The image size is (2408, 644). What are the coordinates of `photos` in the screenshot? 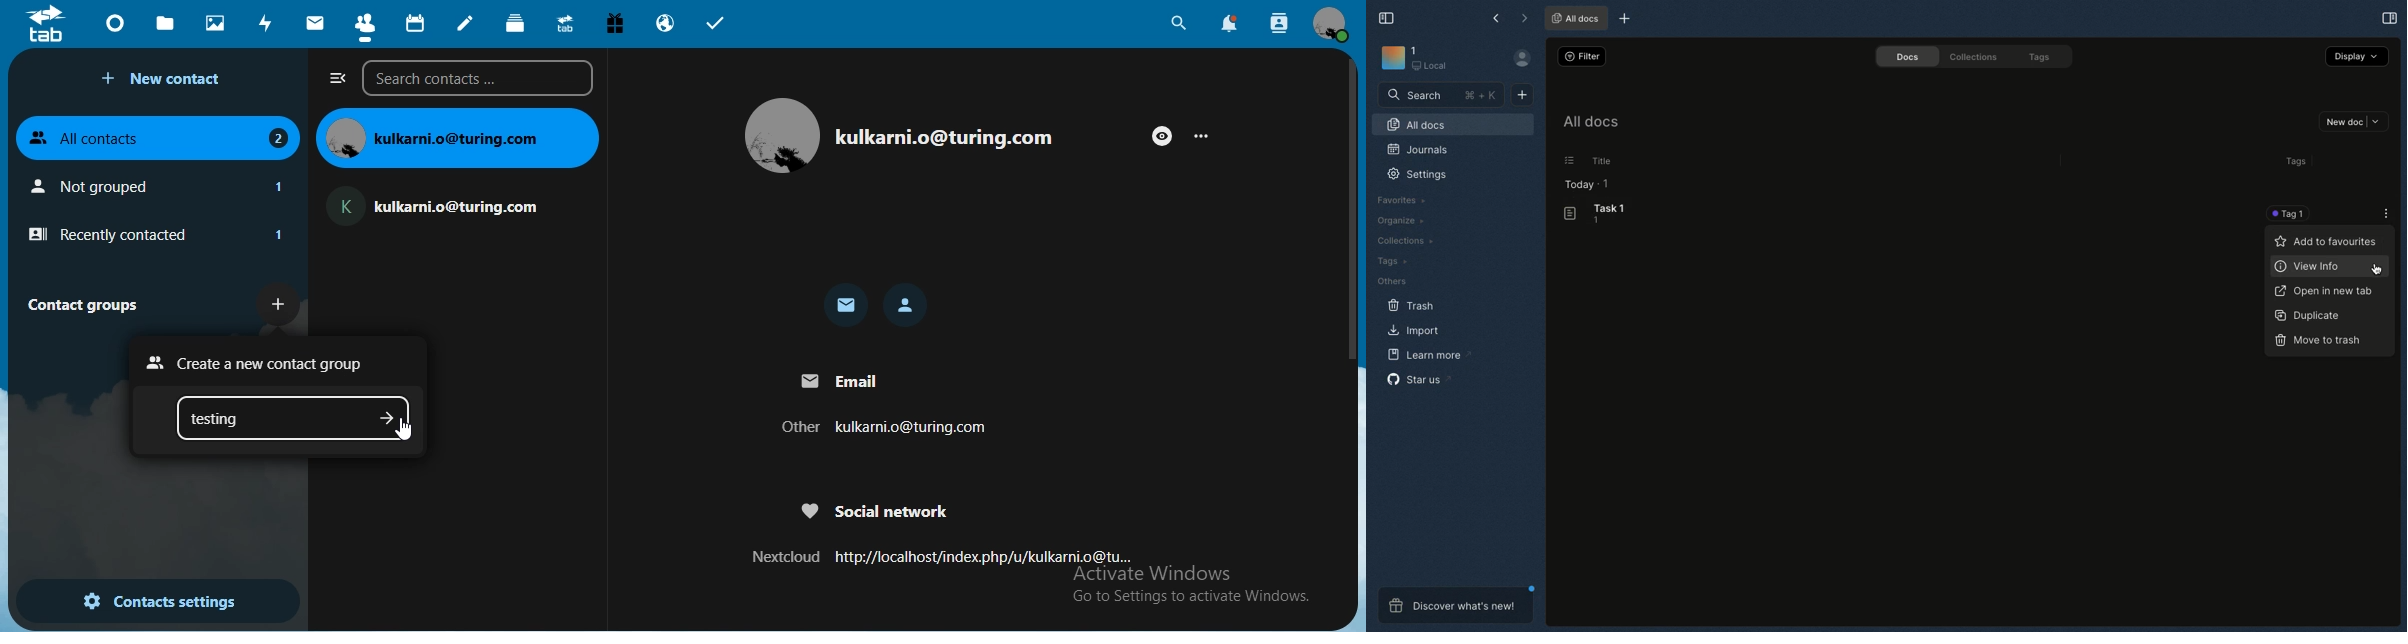 It's located at (217, 22).